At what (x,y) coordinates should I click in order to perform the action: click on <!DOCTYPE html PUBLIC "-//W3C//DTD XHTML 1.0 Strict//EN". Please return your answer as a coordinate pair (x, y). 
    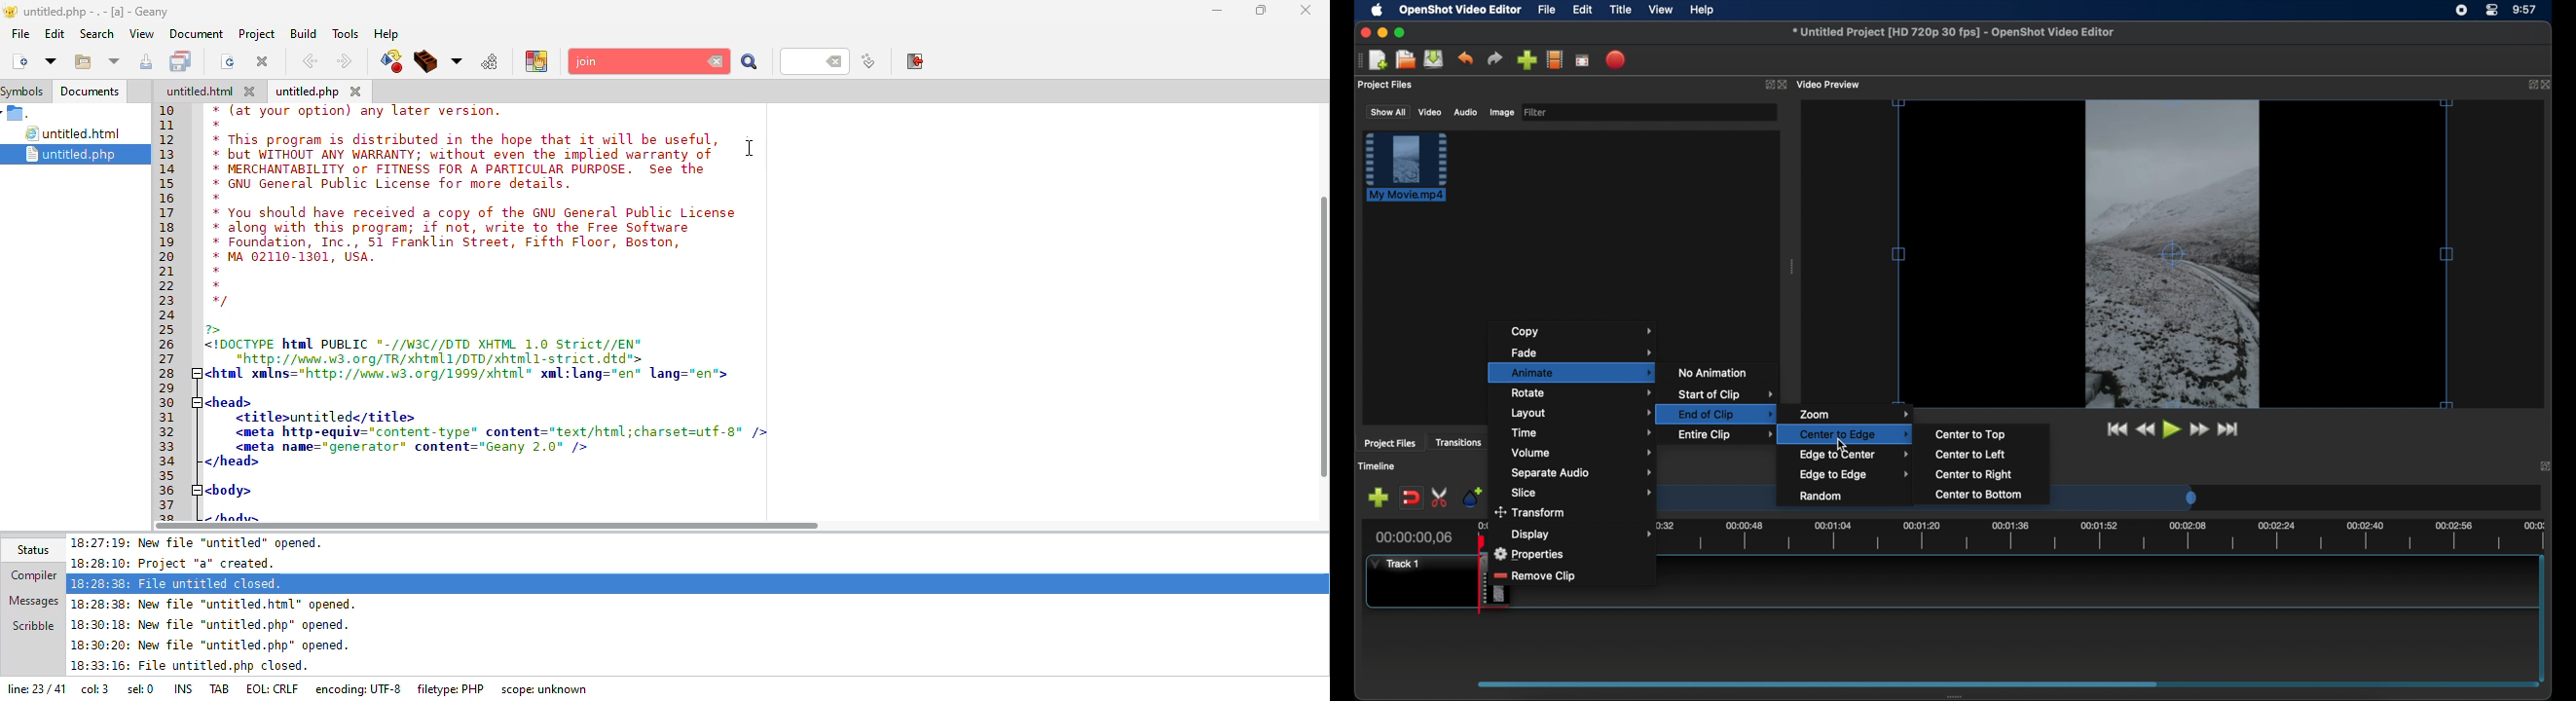
    Looking at the image, I should click on (425, 346).